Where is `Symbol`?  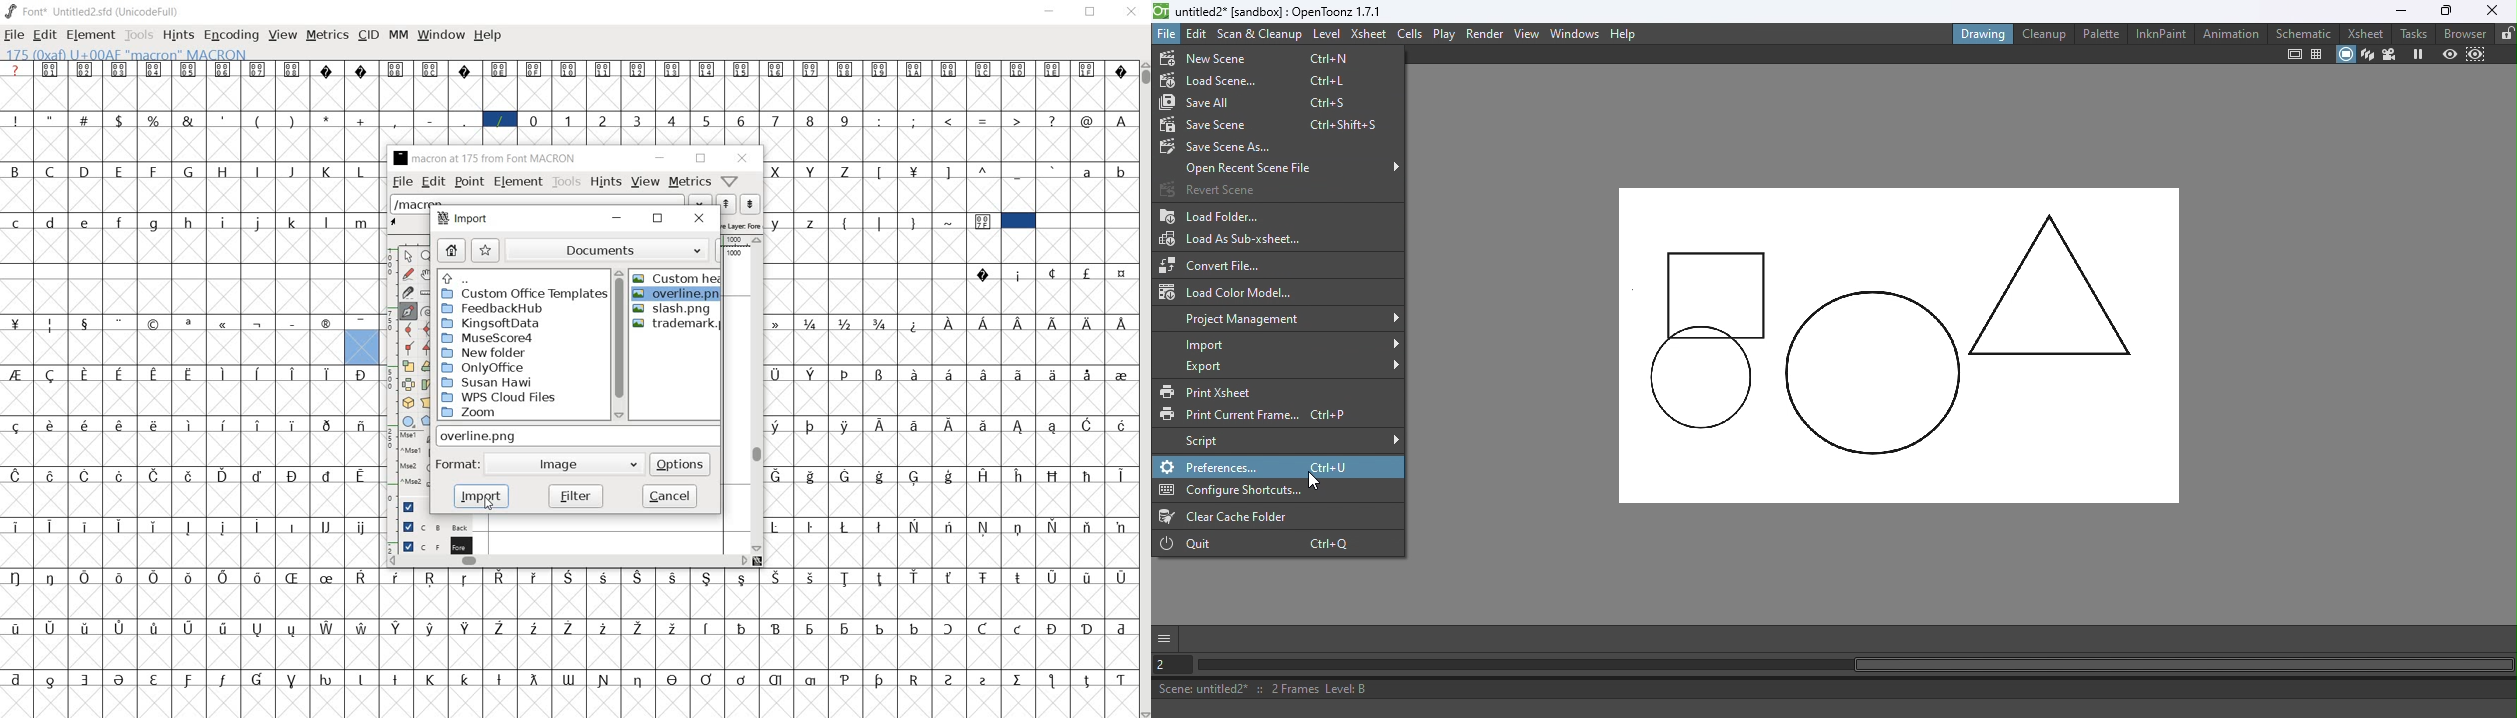 Symbol is located at coordinates (880, 626).